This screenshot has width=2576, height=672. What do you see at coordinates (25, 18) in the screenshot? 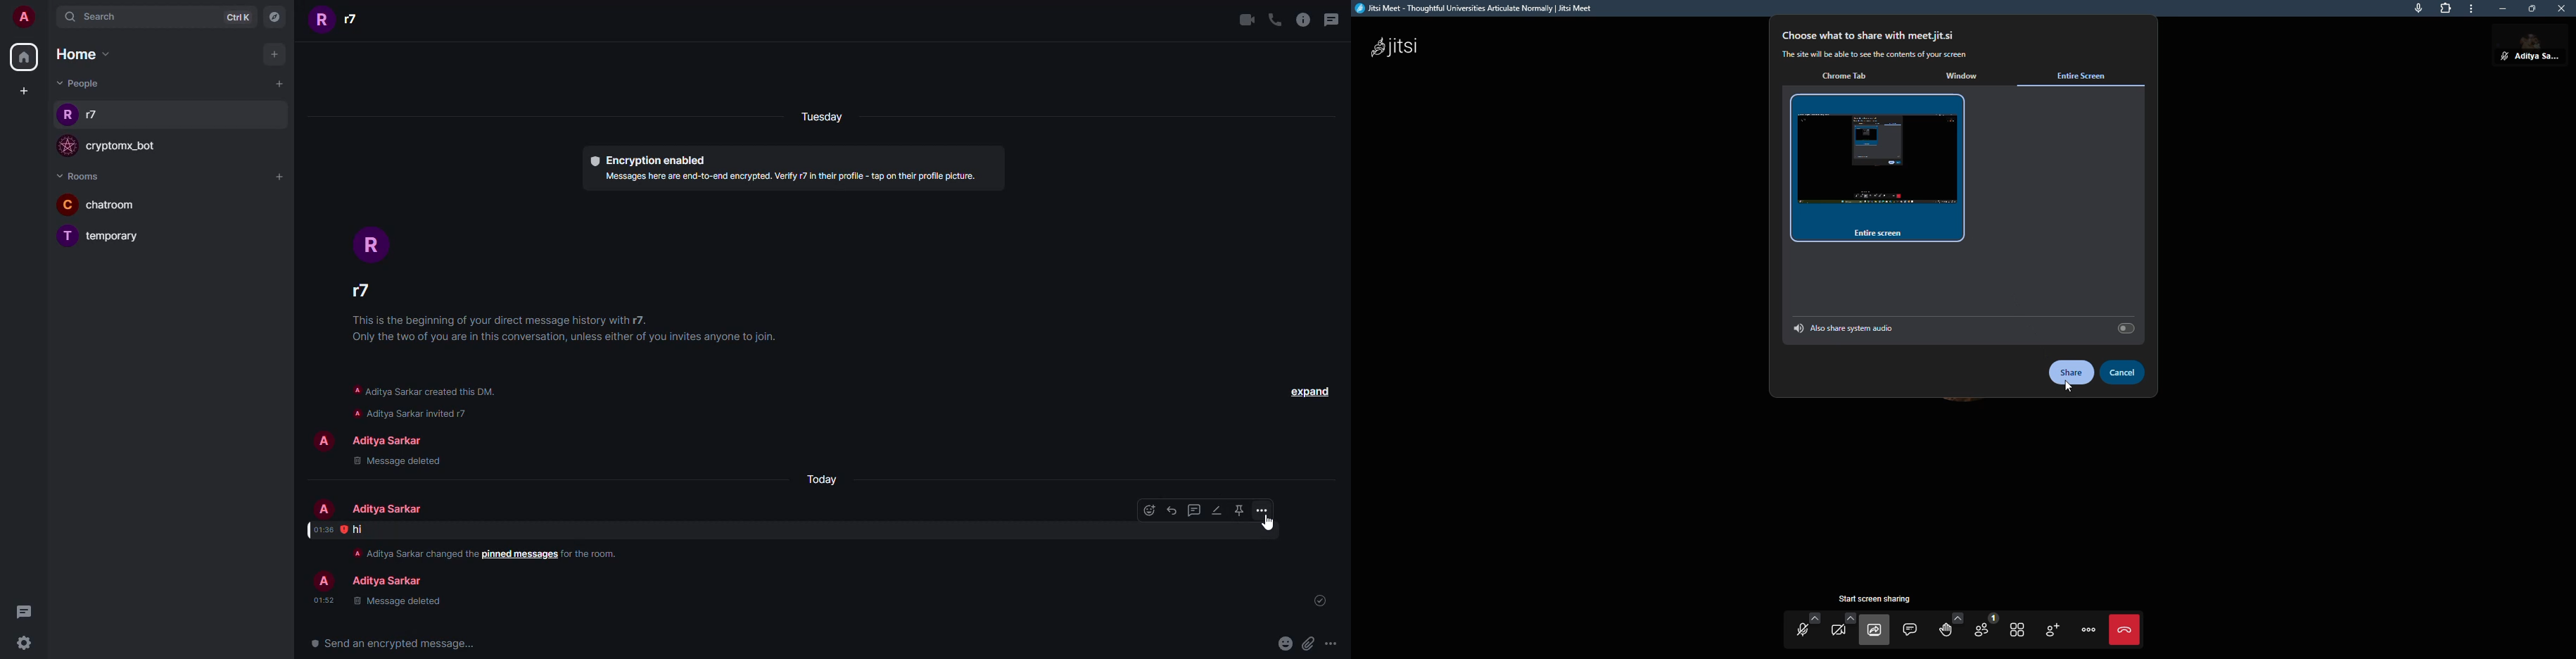
I see `account` at bounding box center [25, 18].